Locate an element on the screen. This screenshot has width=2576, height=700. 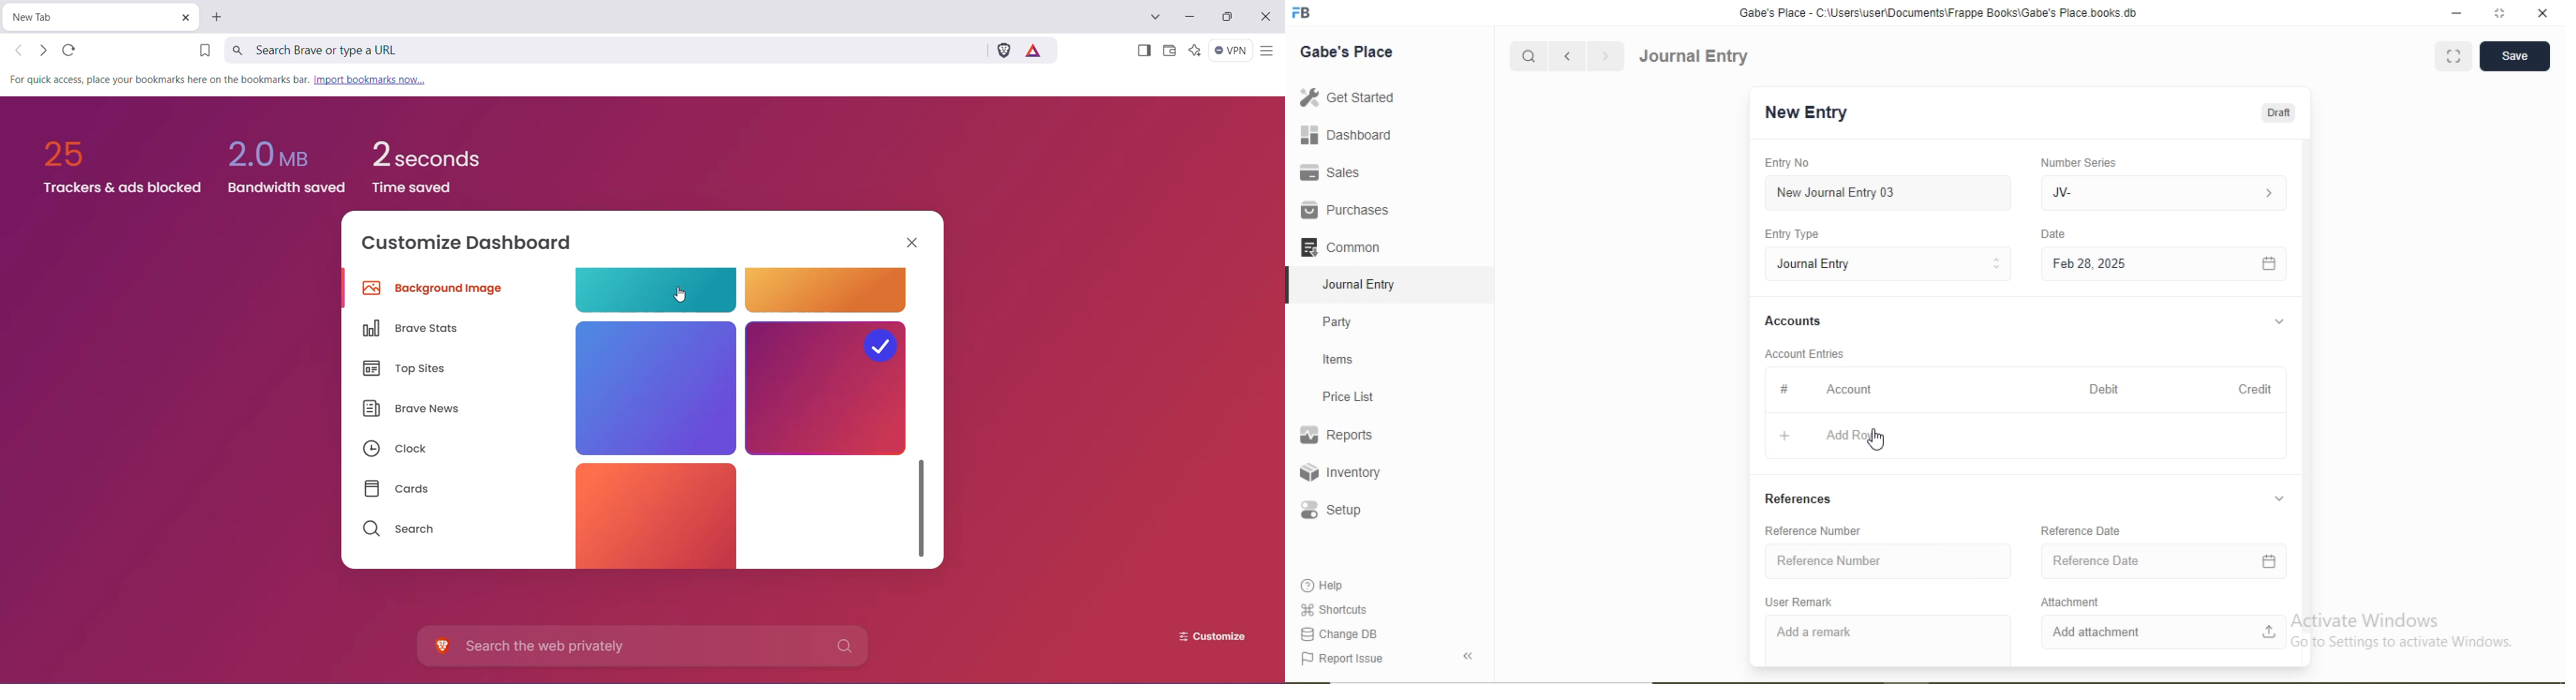
Shortcuts is located at coordinates (1332, 609).